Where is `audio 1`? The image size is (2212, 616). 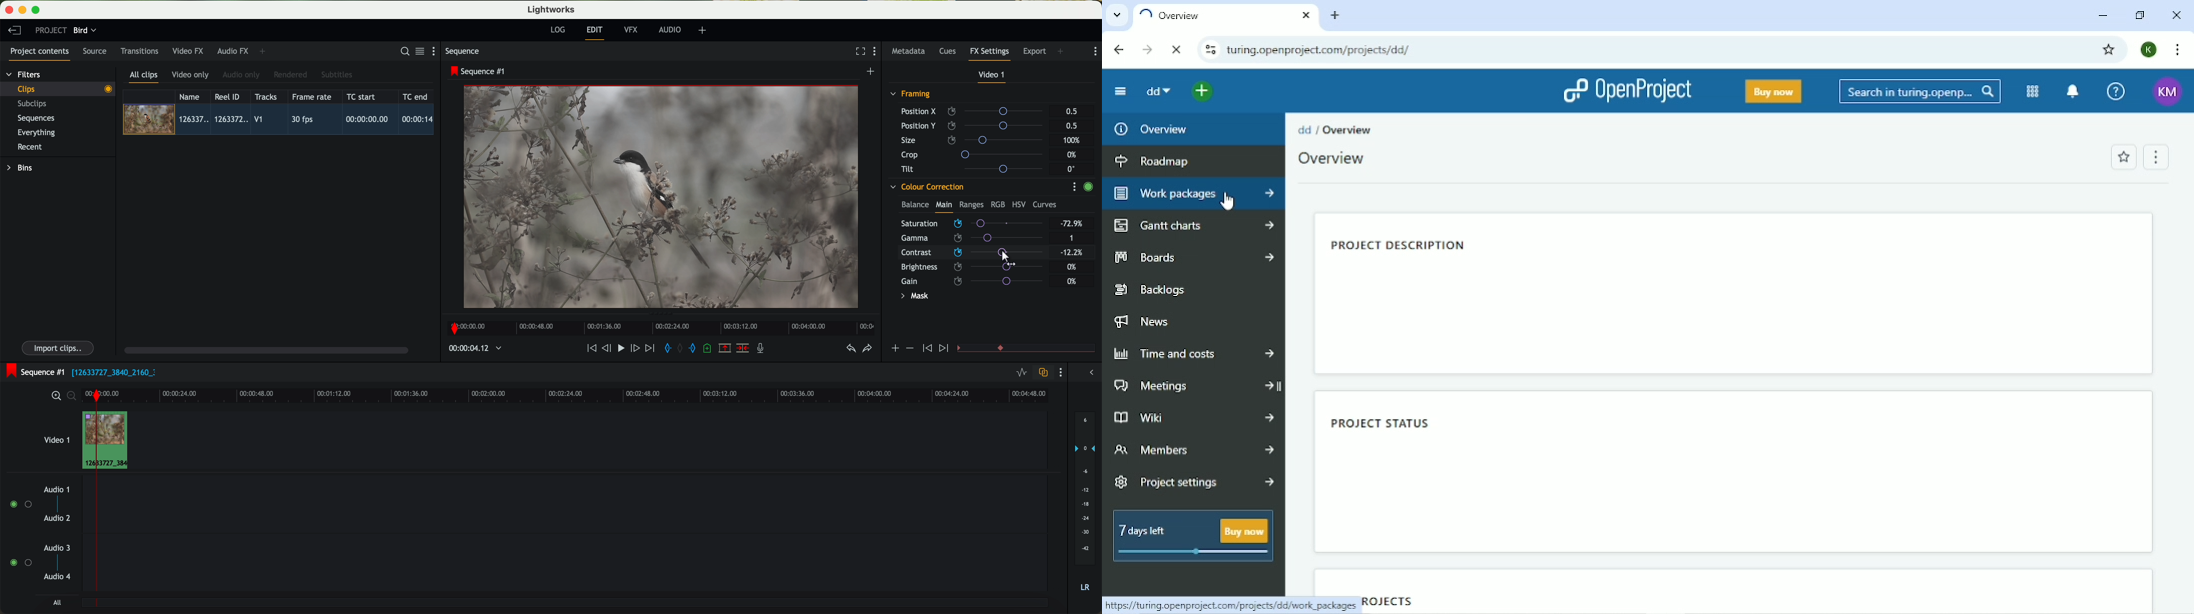
audio 1 is located at coordinates (57, 489).